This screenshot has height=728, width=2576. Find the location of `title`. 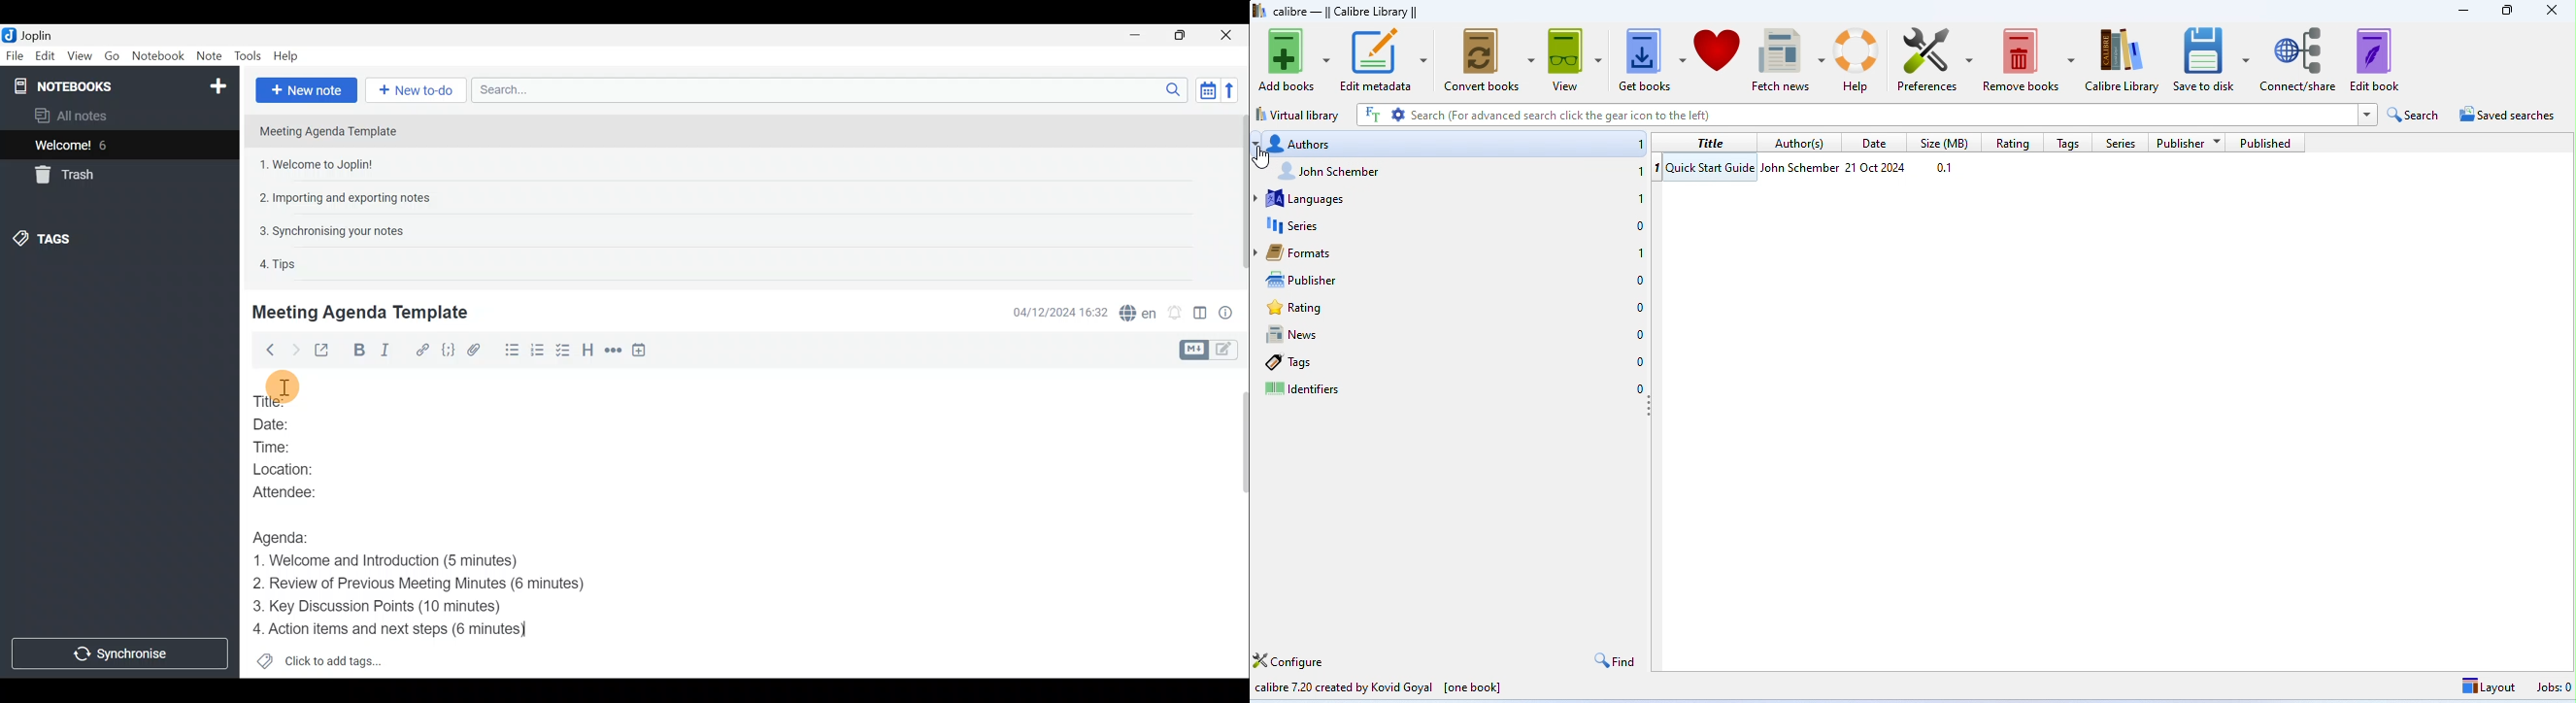

title is located at coordinates (1712, 144).